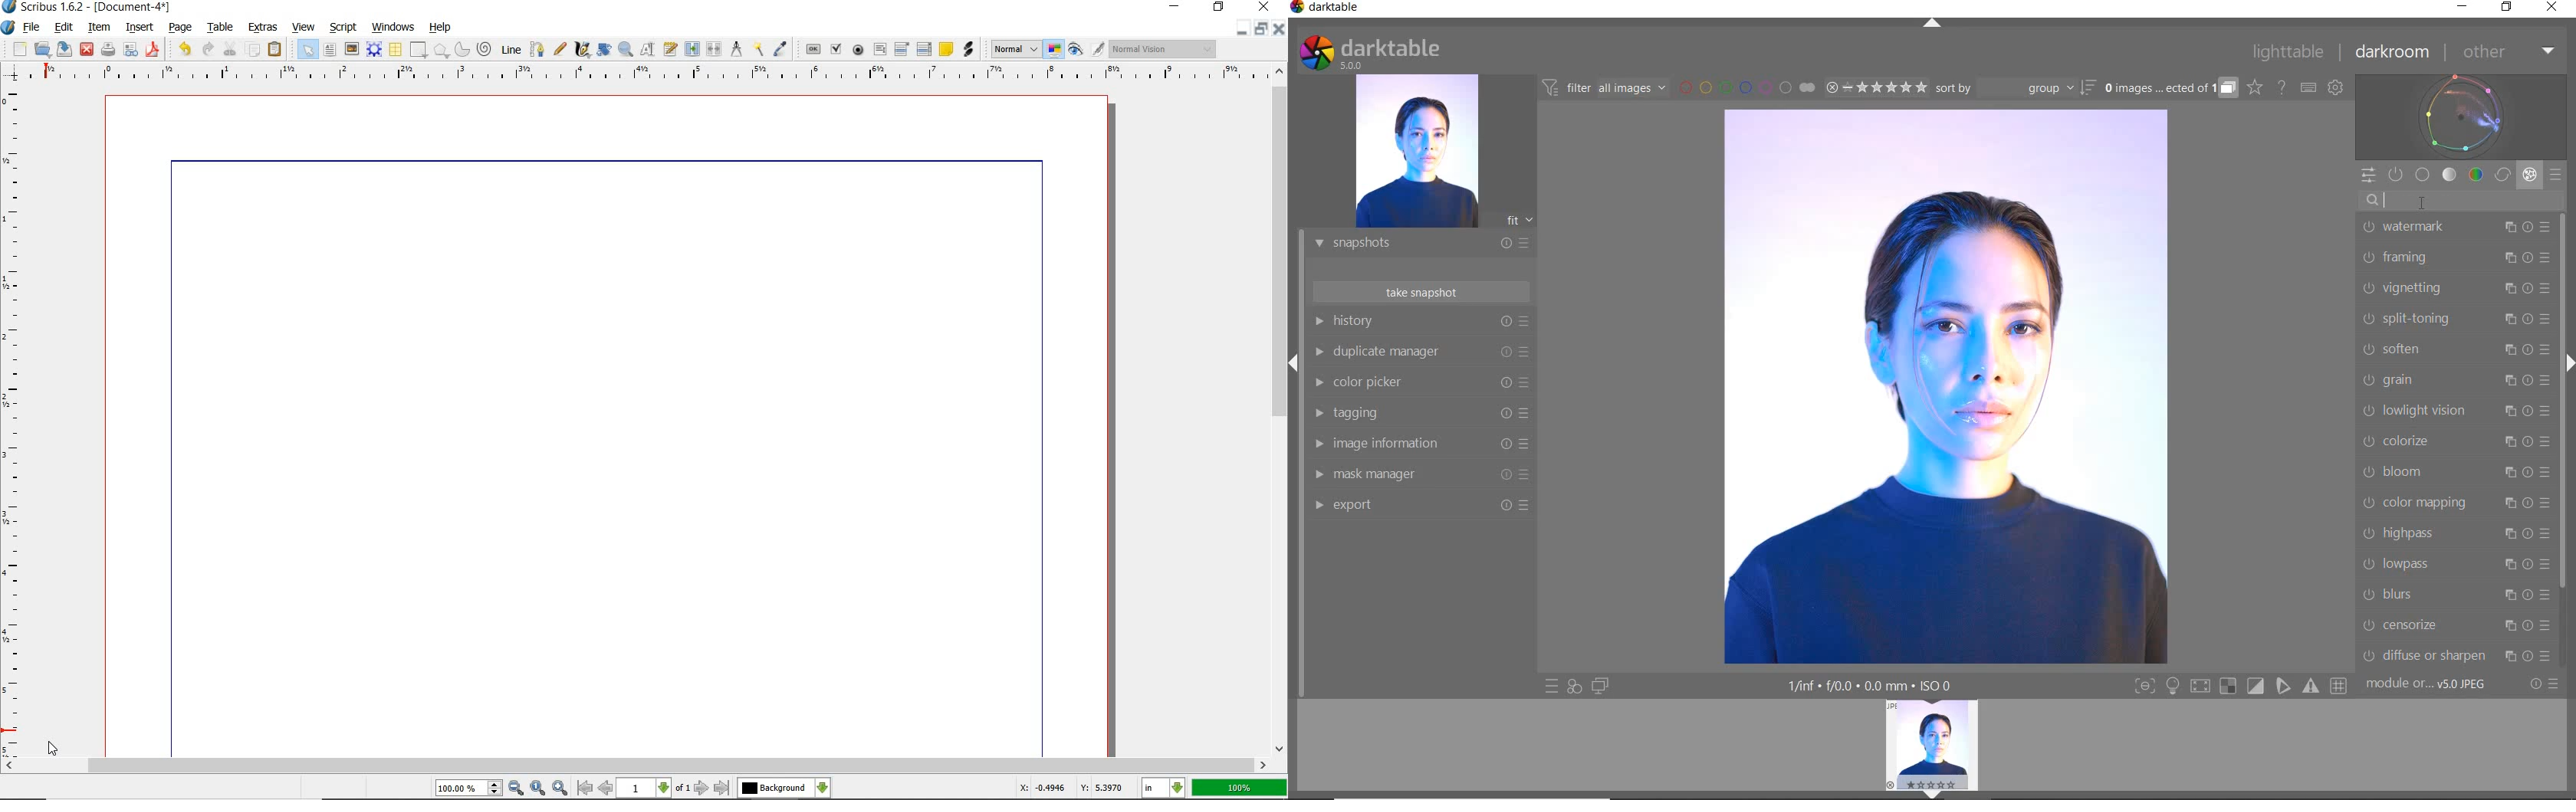 This screenshot has height=812, width=2576. Describe the element at coordinates (1240, 788) in the screenshot. I see `100%` at that location.